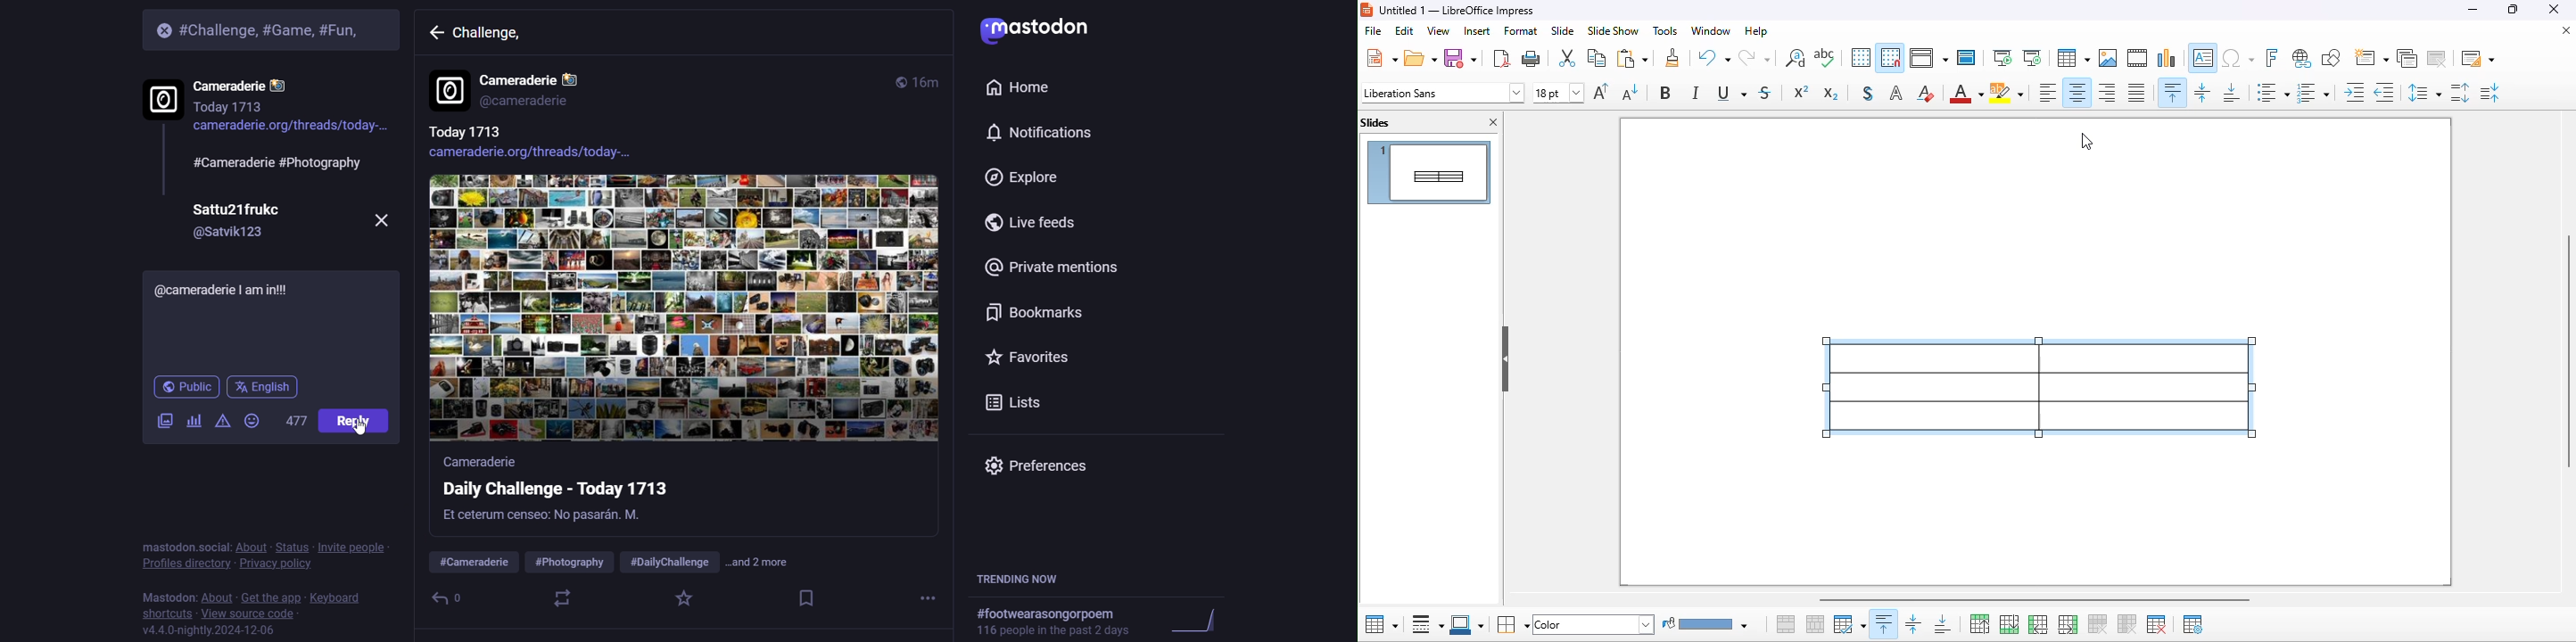 The height and width of the screenshot is (644, 2576). What do you see at coordinates (1631, 92) in the screenshot?
I see `decrease font size` at bounding box center [1631, 92].